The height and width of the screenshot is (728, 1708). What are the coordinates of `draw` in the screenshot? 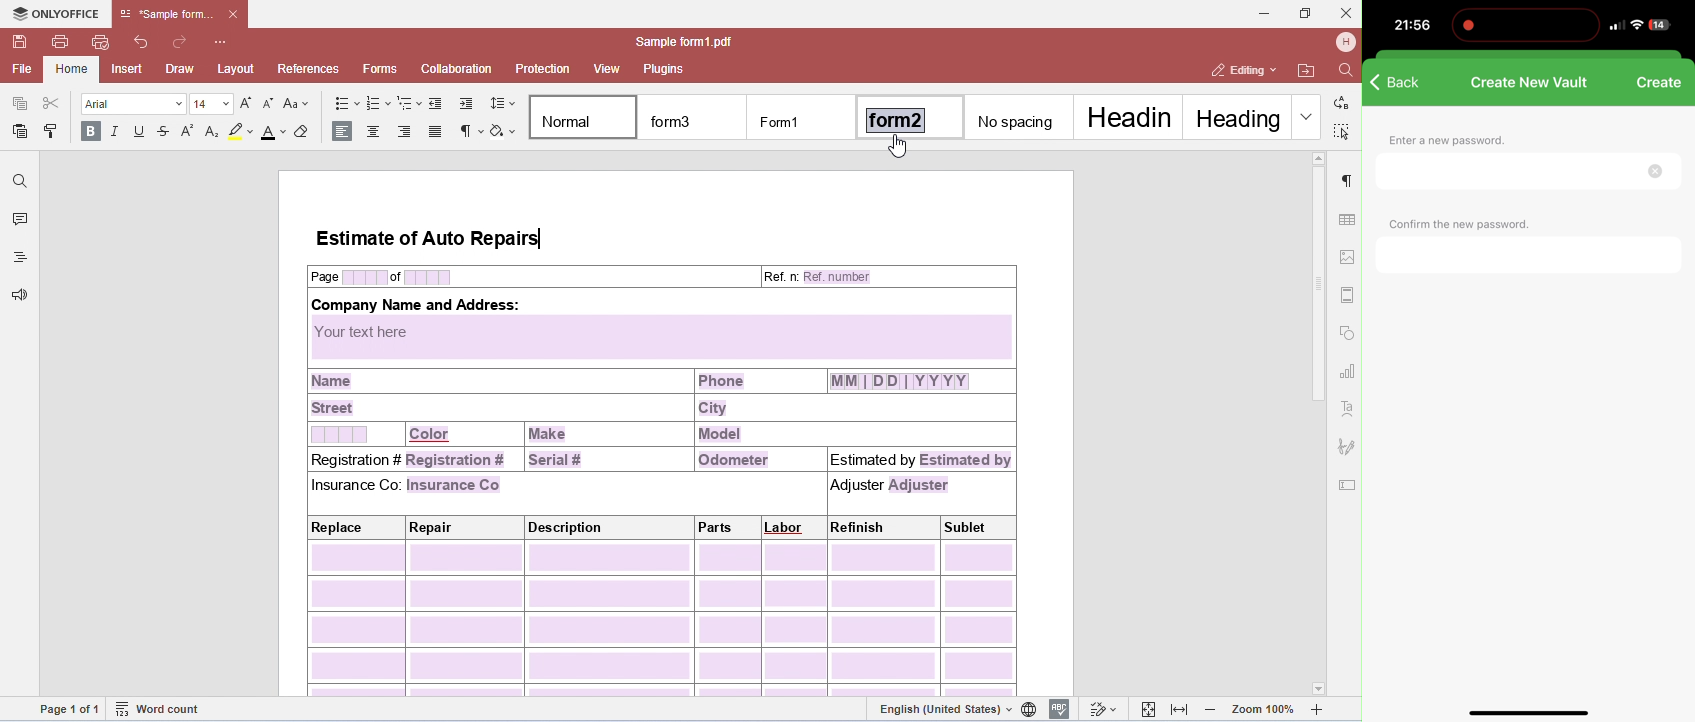 It's located at (180, 69).